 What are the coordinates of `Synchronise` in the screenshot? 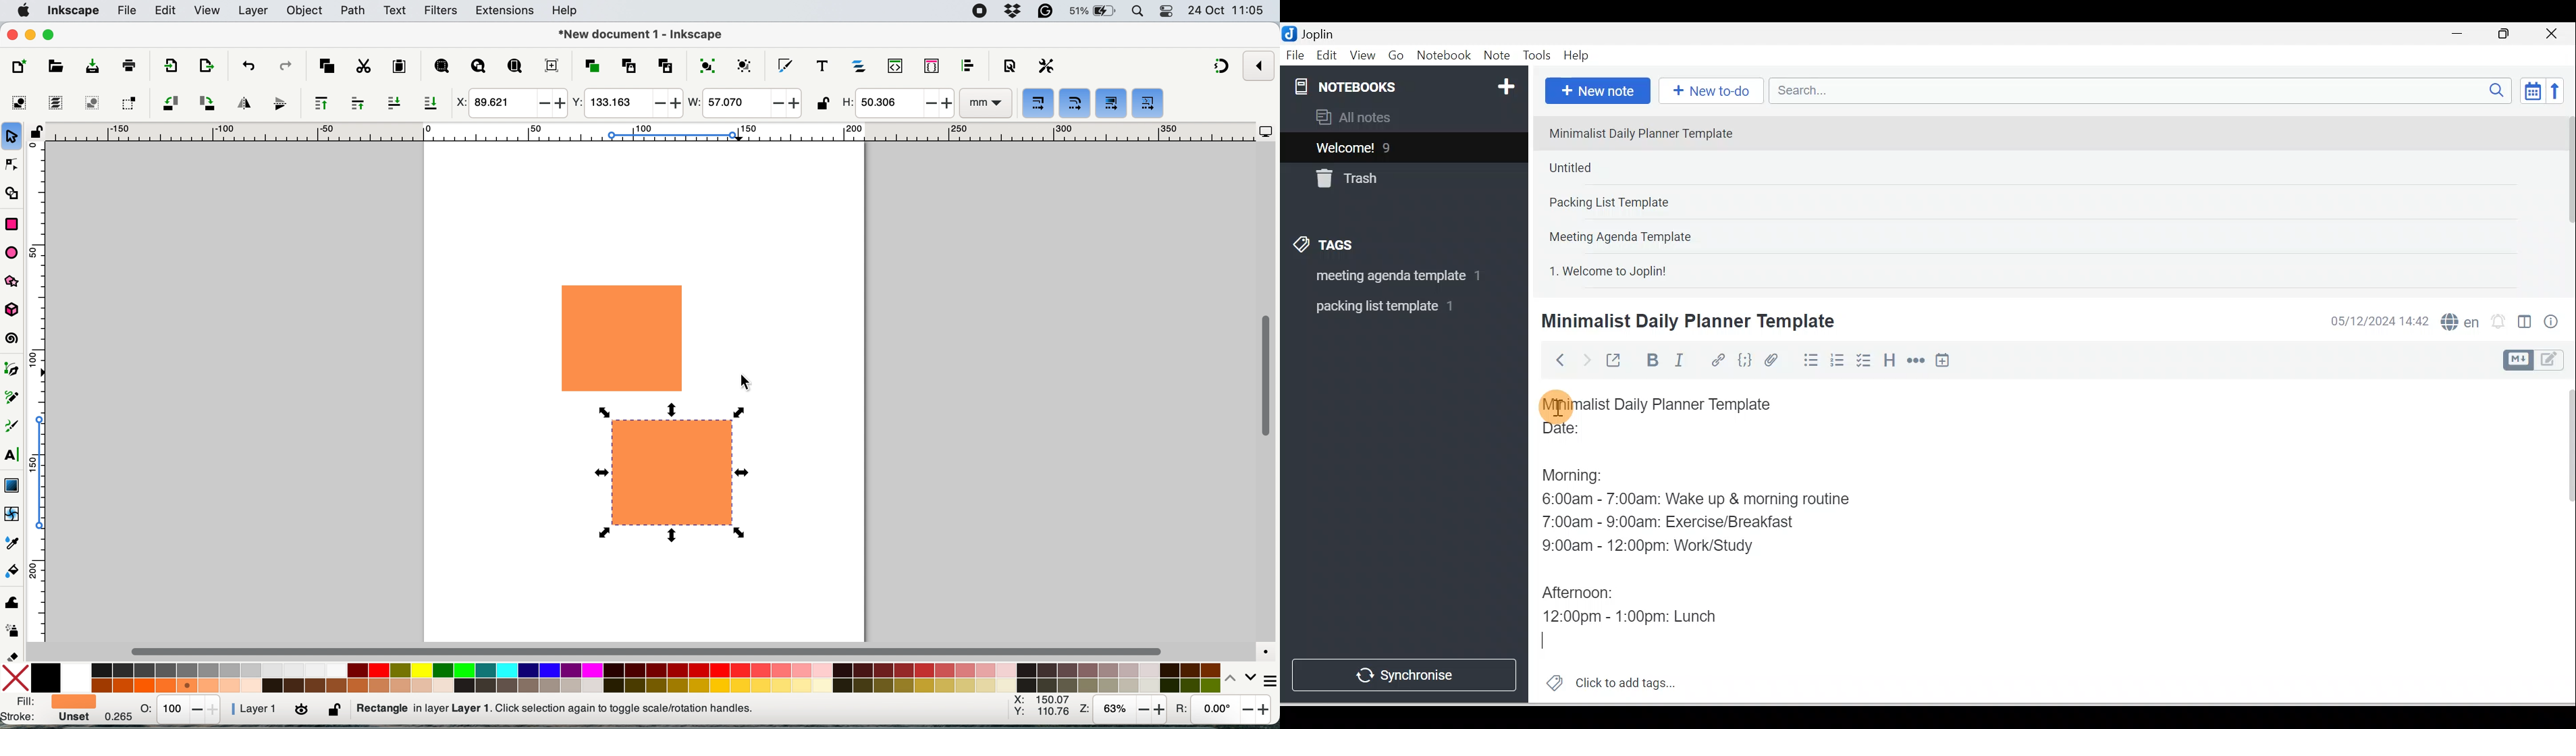 It's located at (1403, 672).